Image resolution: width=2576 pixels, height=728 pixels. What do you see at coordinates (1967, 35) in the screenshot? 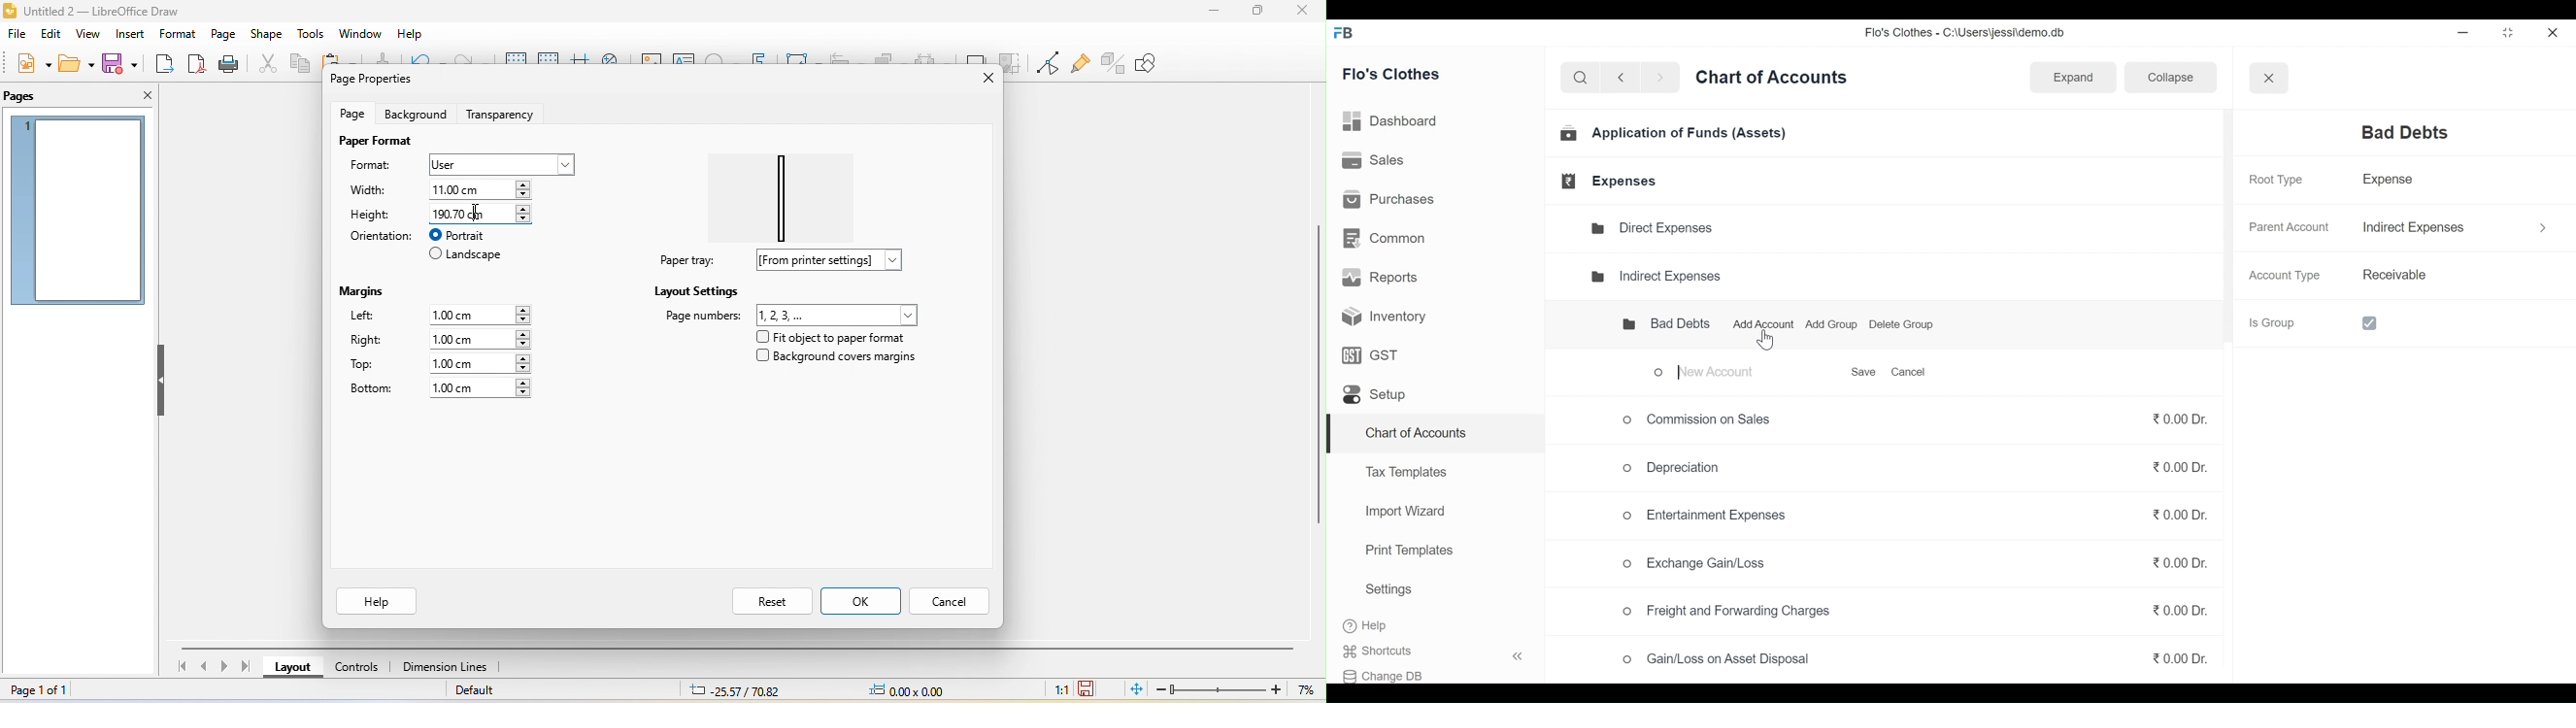
I see `Flo's Clothes - C:\Users\jessi\demo.db` at bounding box center [1967, 35].